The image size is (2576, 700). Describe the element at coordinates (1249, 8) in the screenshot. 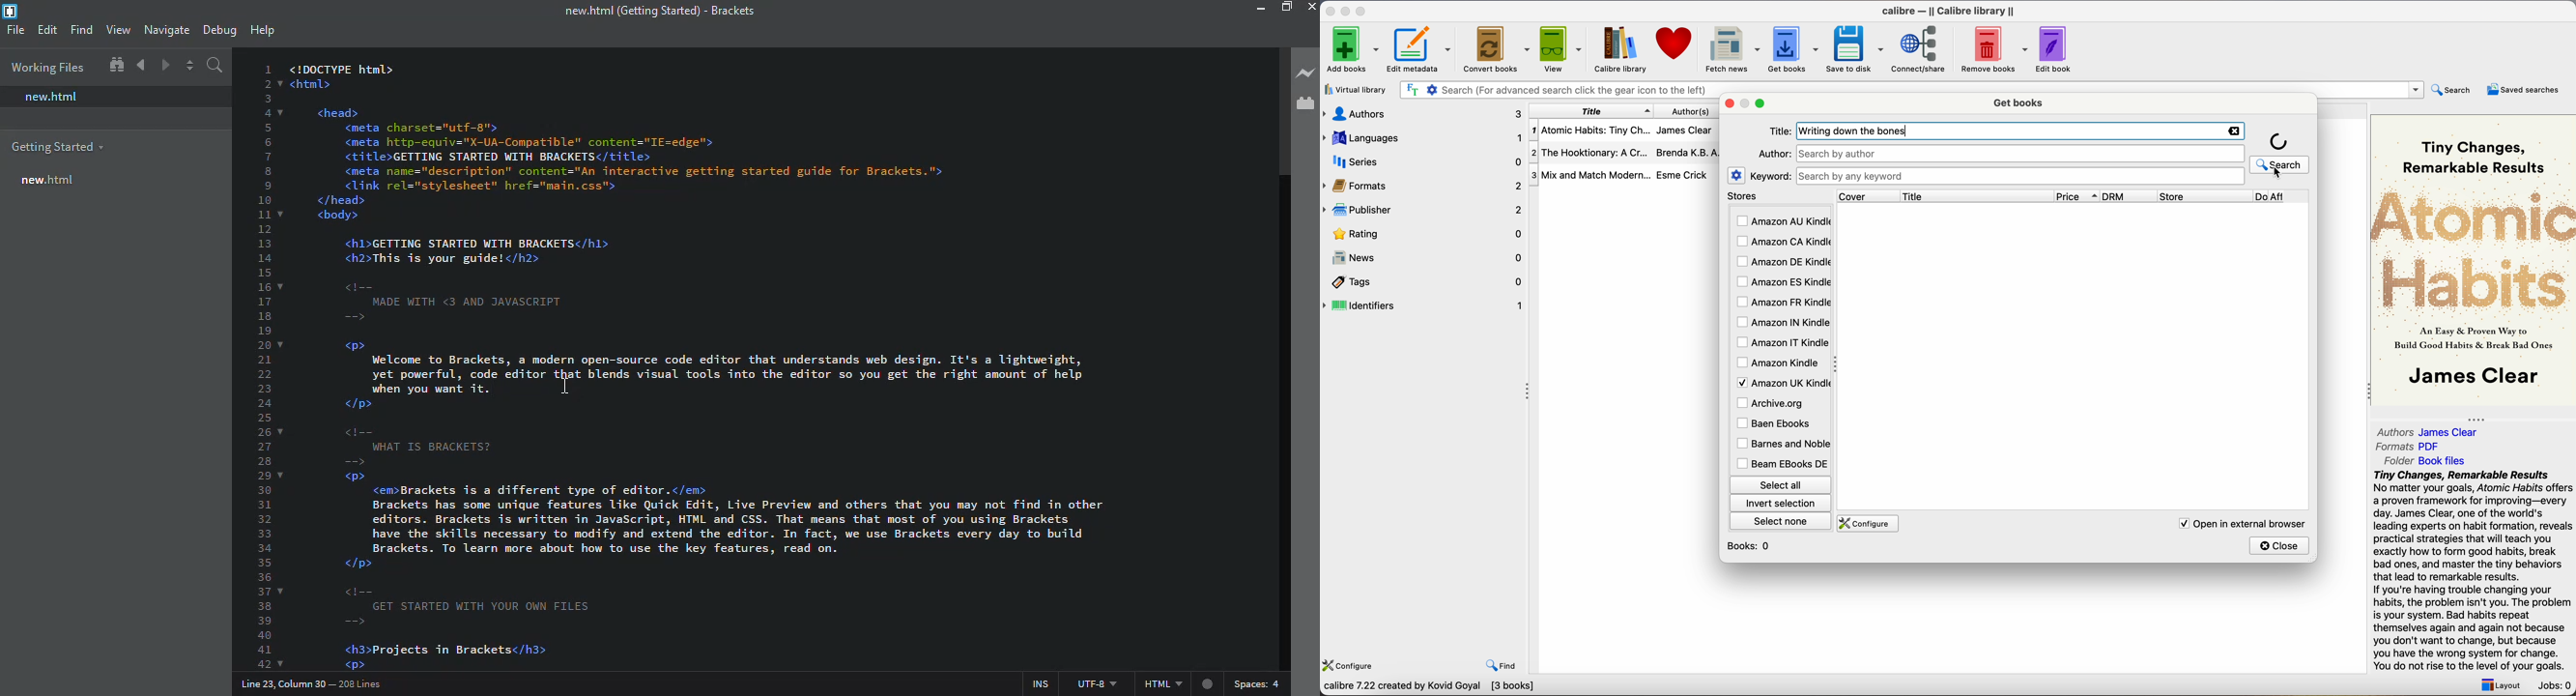

I see `minimize` at that location.